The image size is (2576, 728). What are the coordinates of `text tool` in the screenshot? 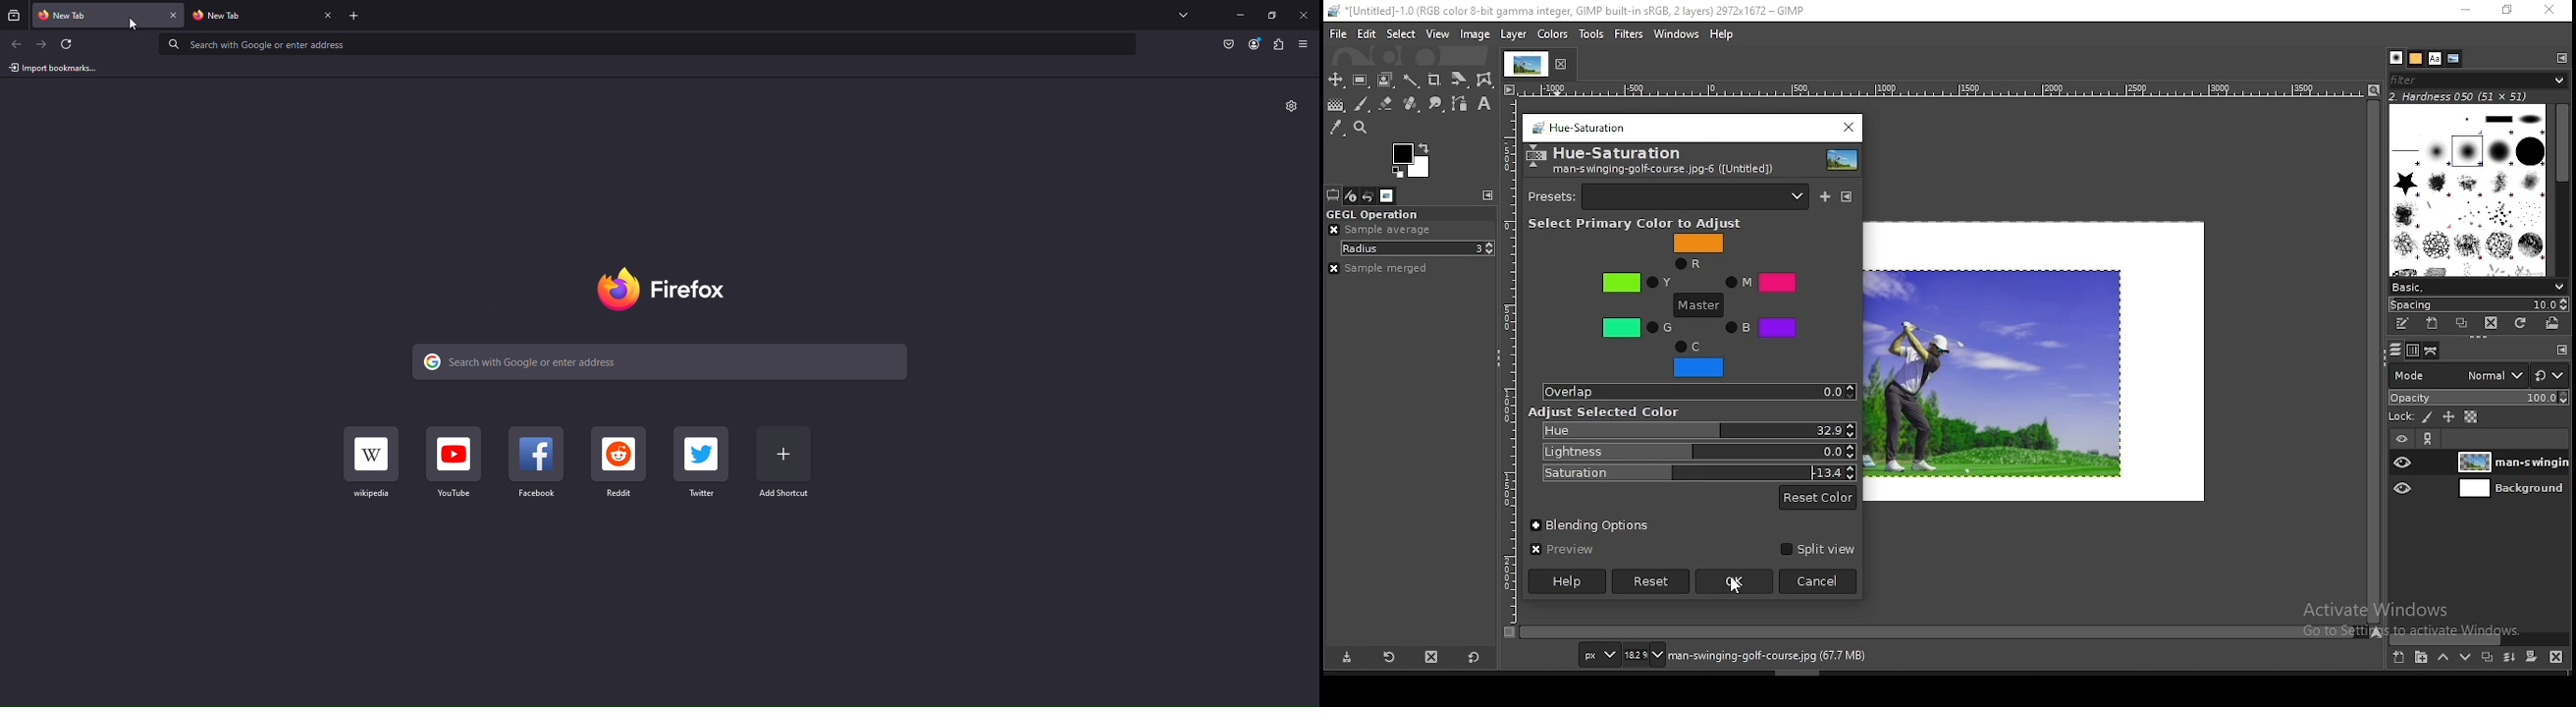 It's located at (1483, 106).